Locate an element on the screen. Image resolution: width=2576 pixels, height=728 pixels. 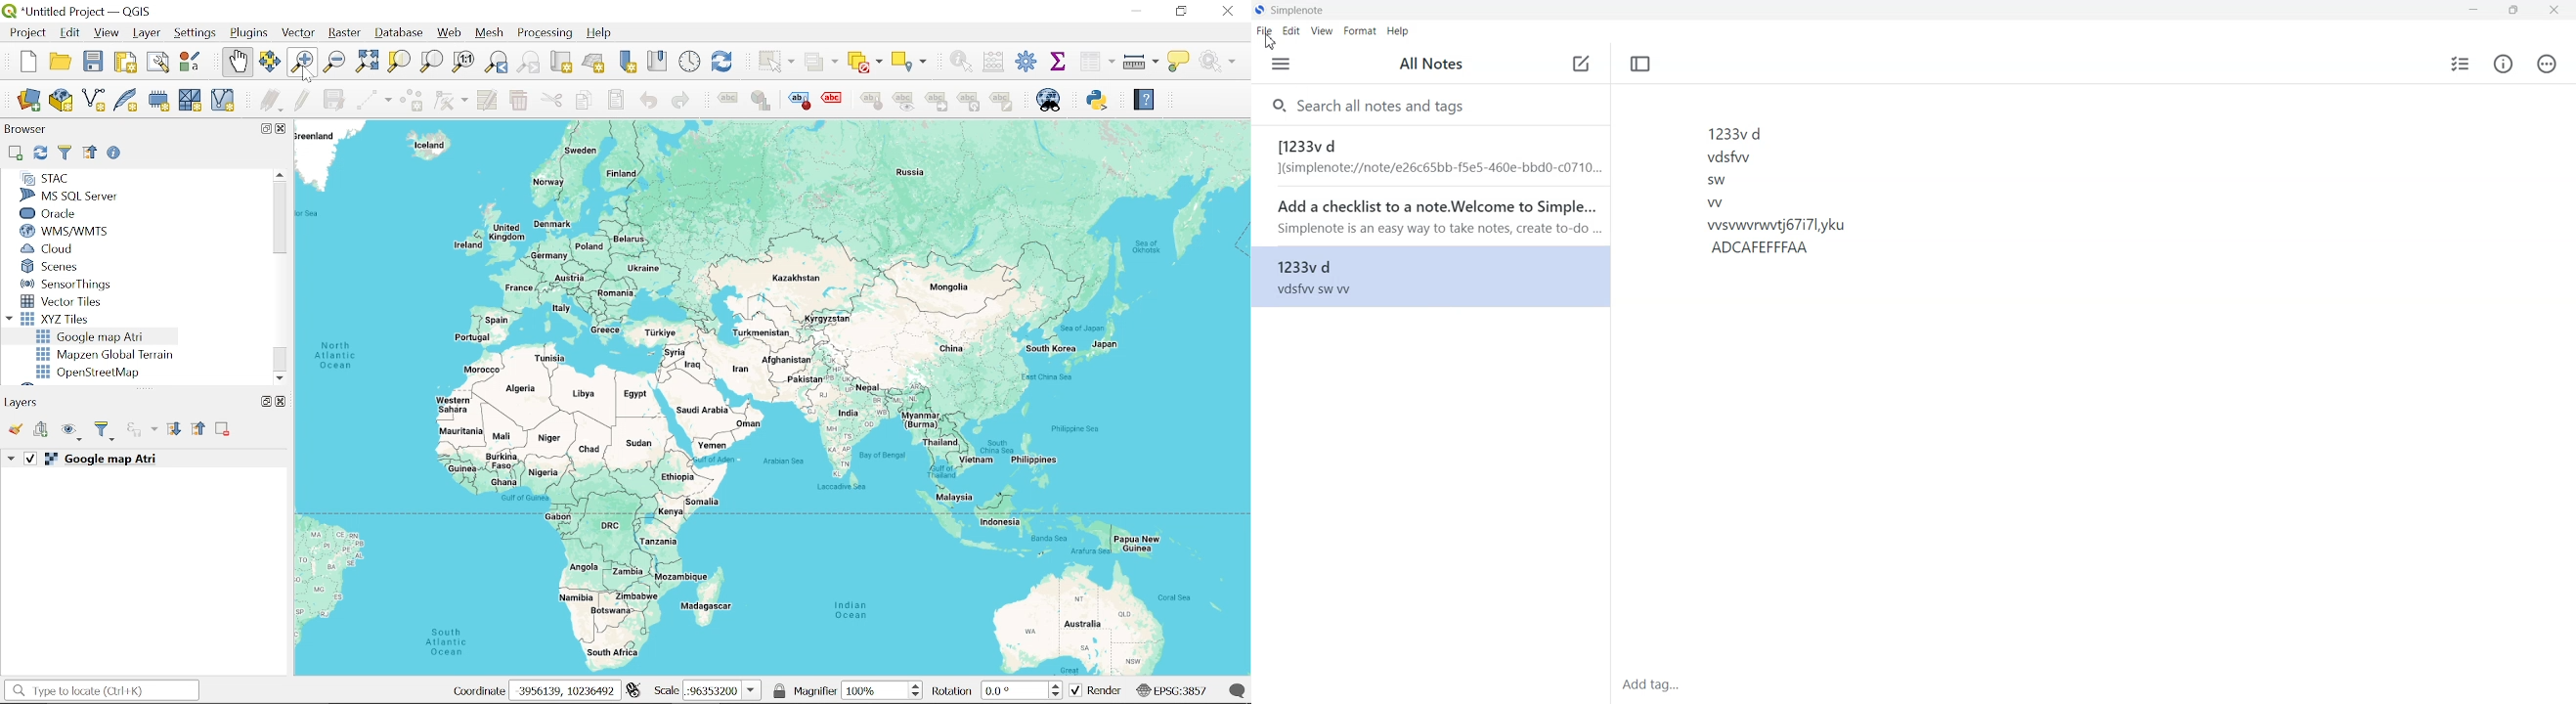
Paste feature is located at coordinates (617, 100).